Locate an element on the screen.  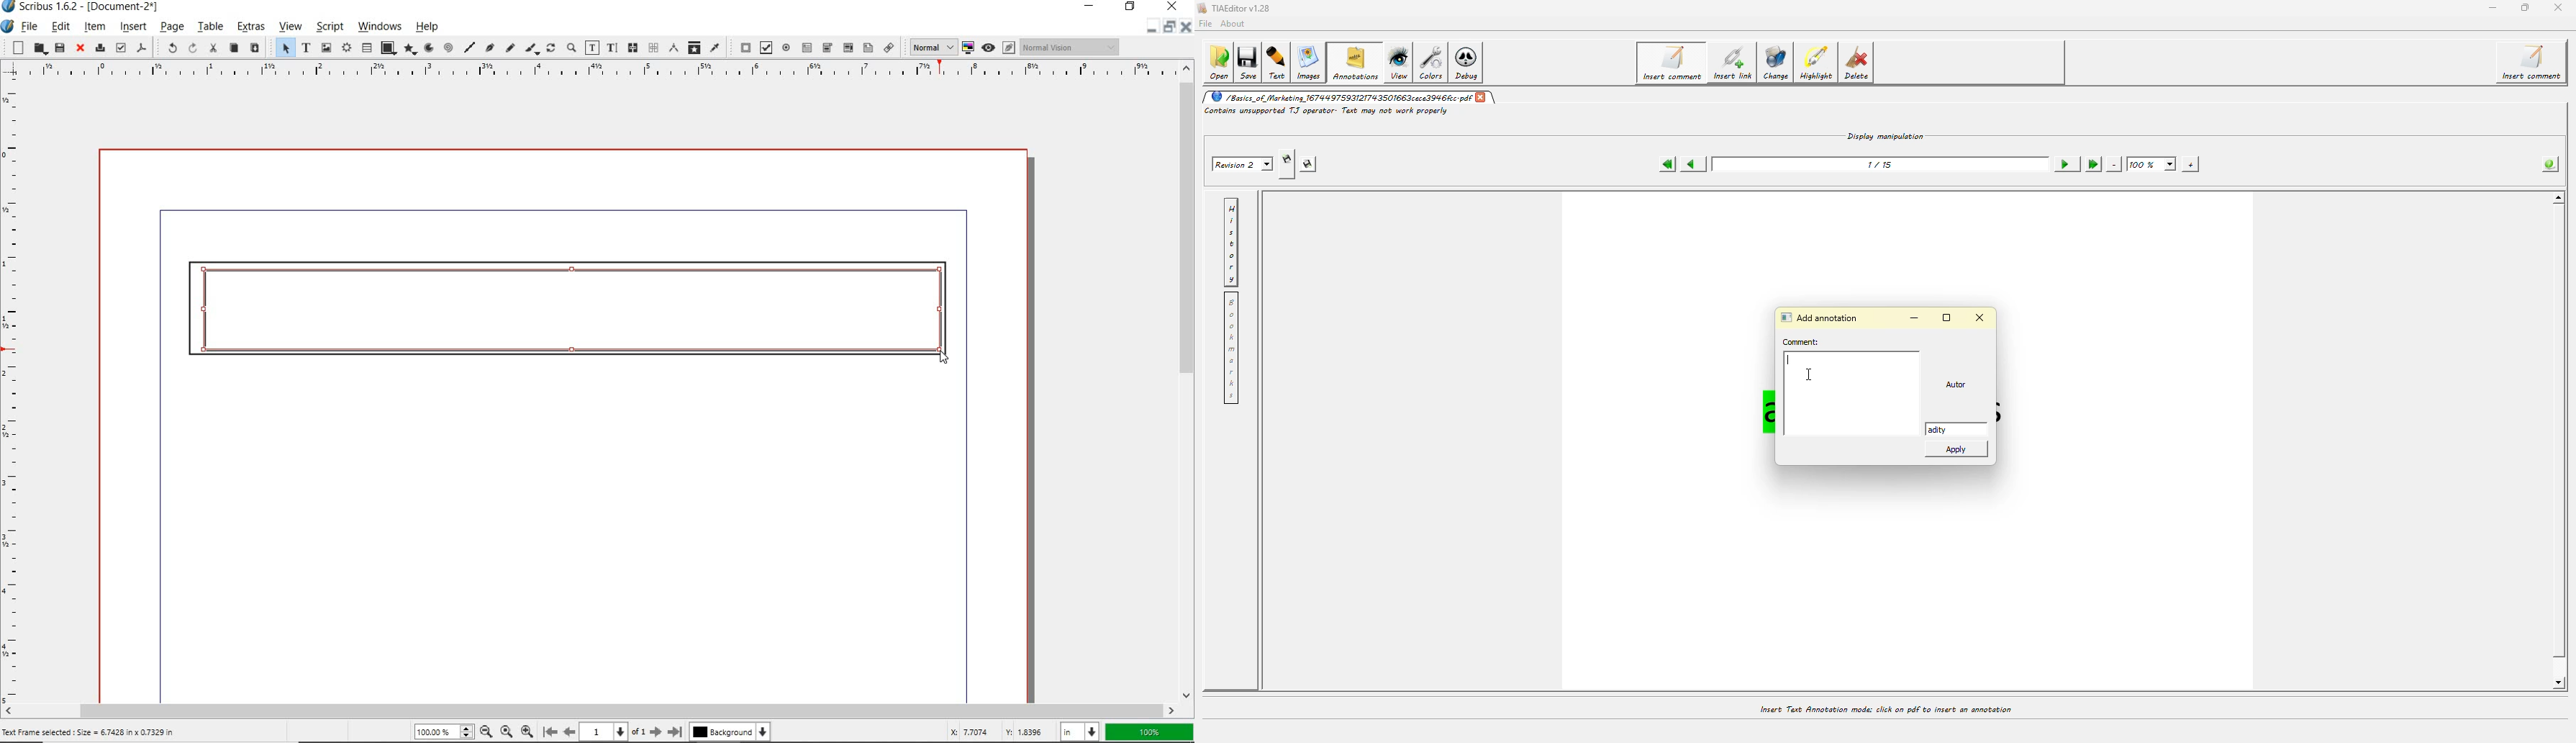
Polygon selected : Size = 6.9239 in x 0.8416 in is located at coordinates (86, 731).